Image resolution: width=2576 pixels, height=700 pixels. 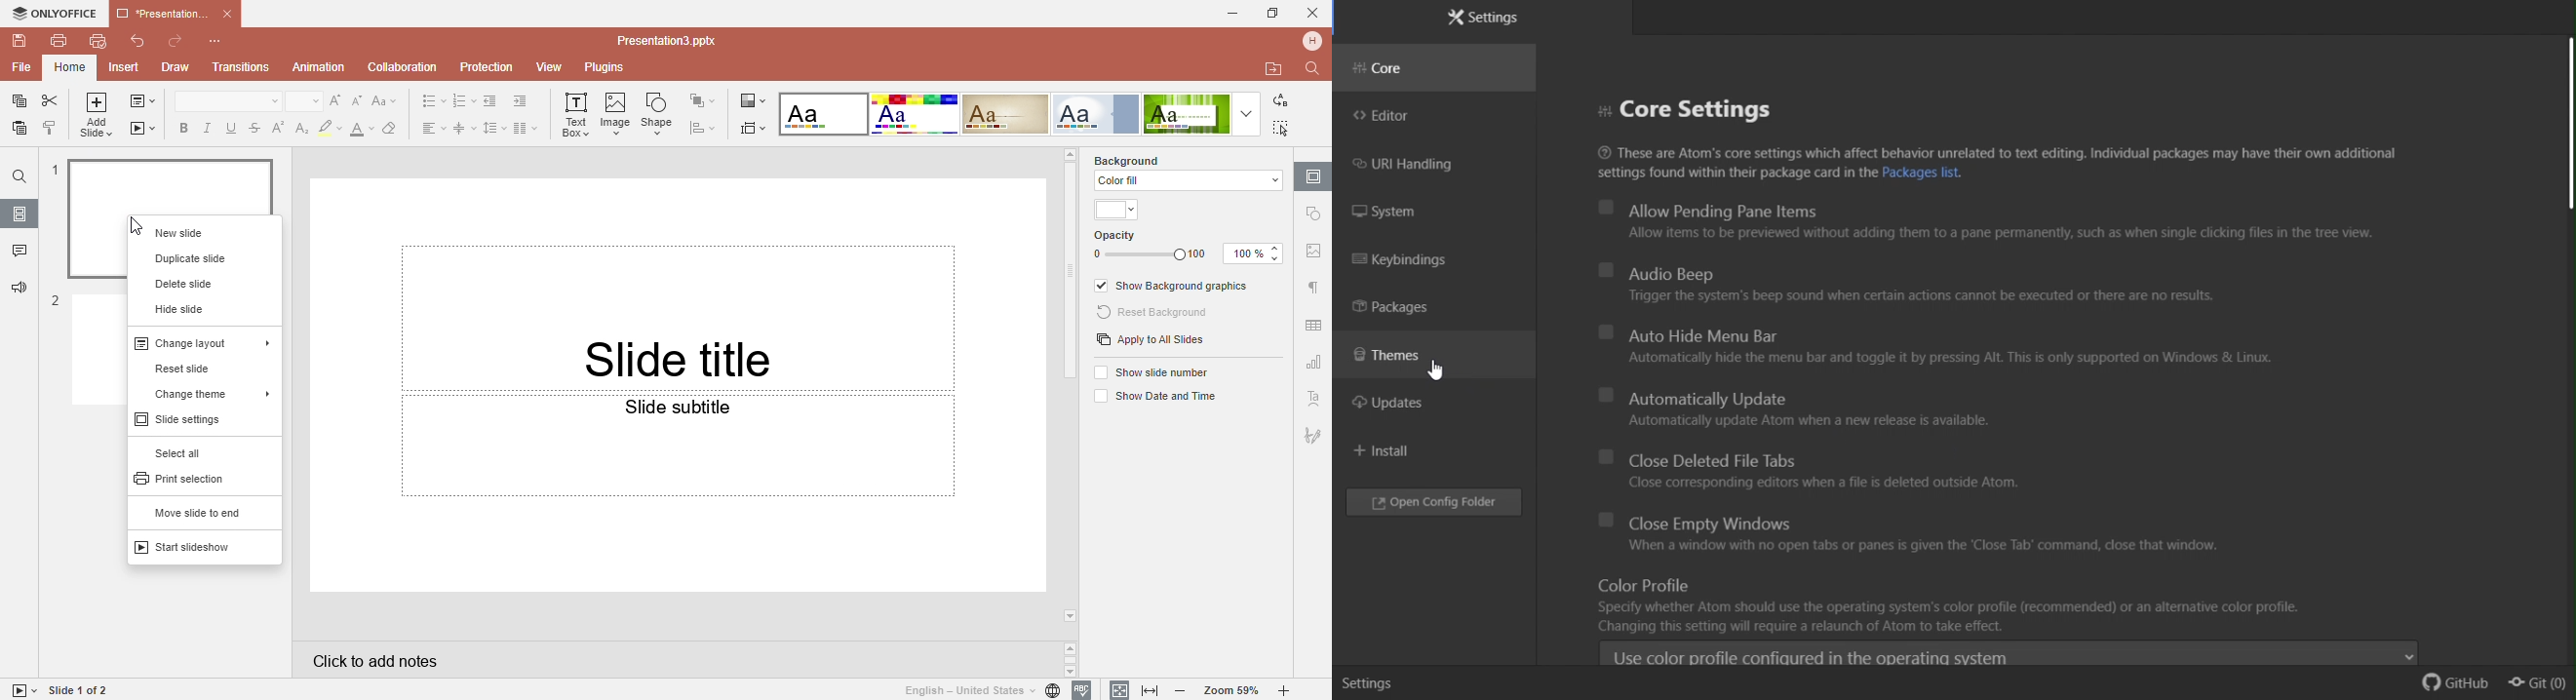 What do you see at coordinates (277, 128) in the screenshot?
I see `Superscript` at bounding box center [277, 128].